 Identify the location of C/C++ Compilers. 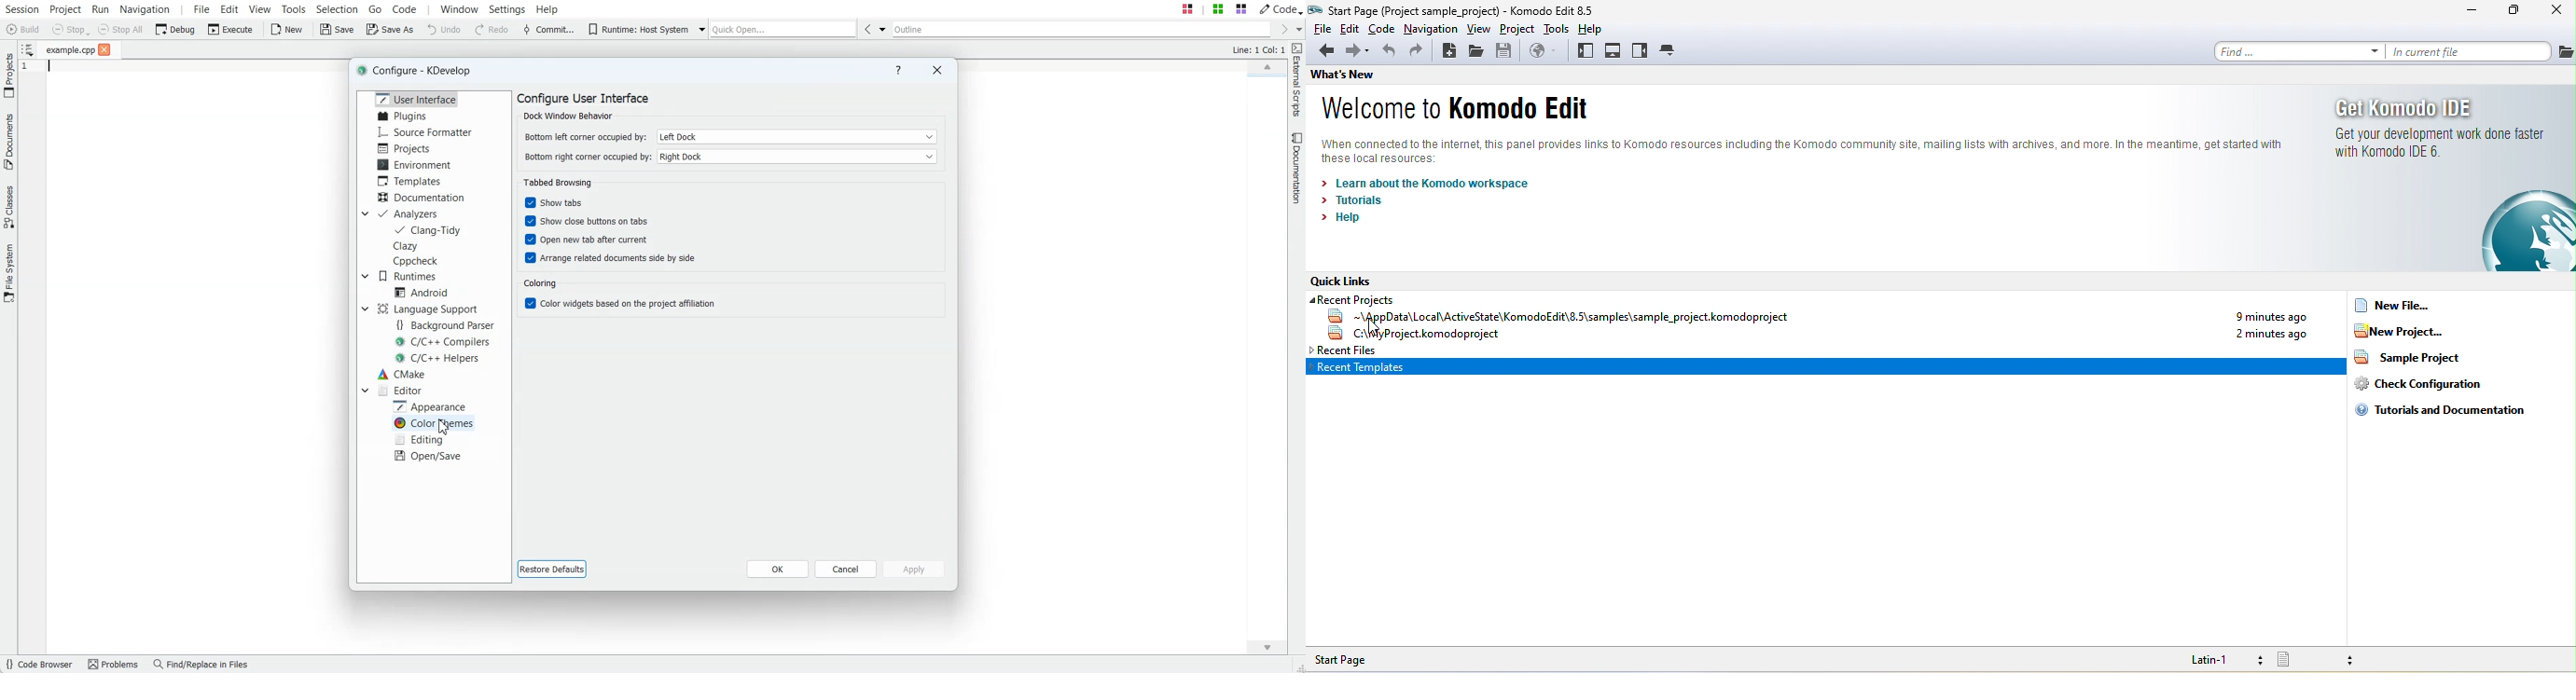
(443, 342).